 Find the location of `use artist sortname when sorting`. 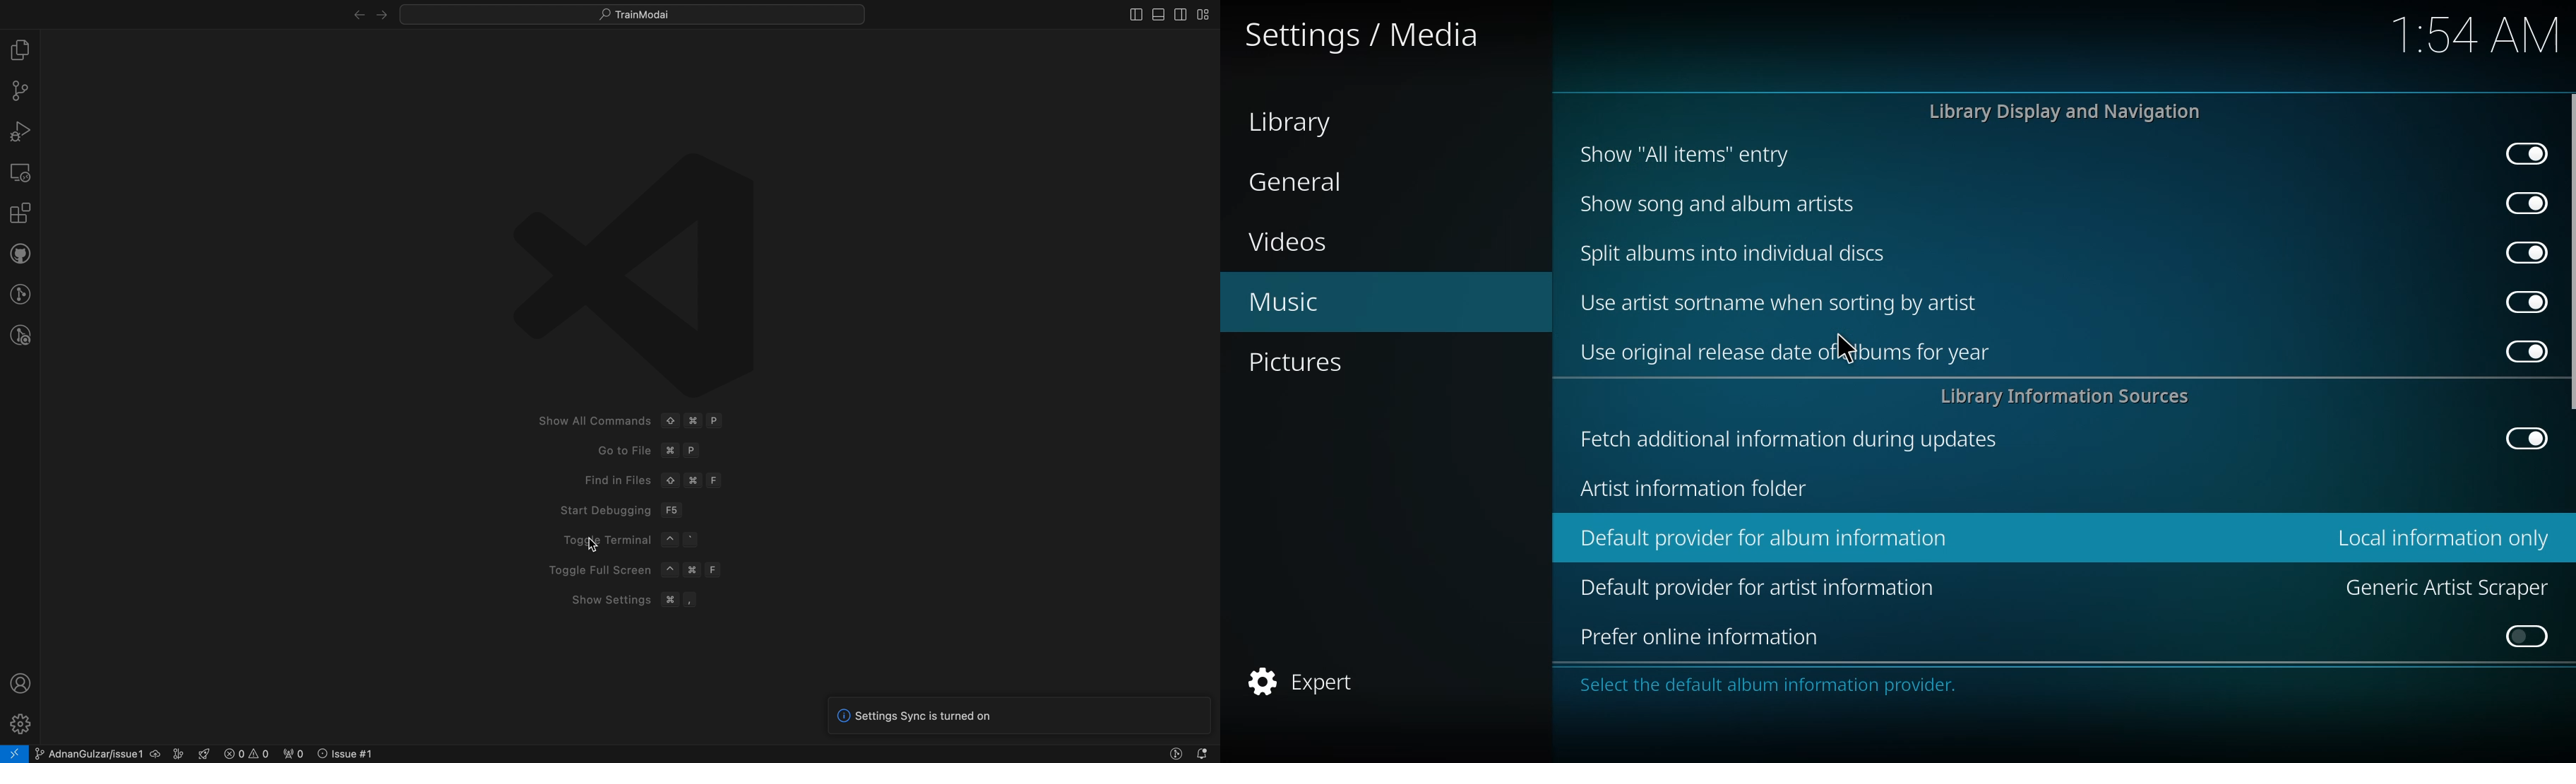

use artist sortname when sorting is located at coordinates (1788, 304).